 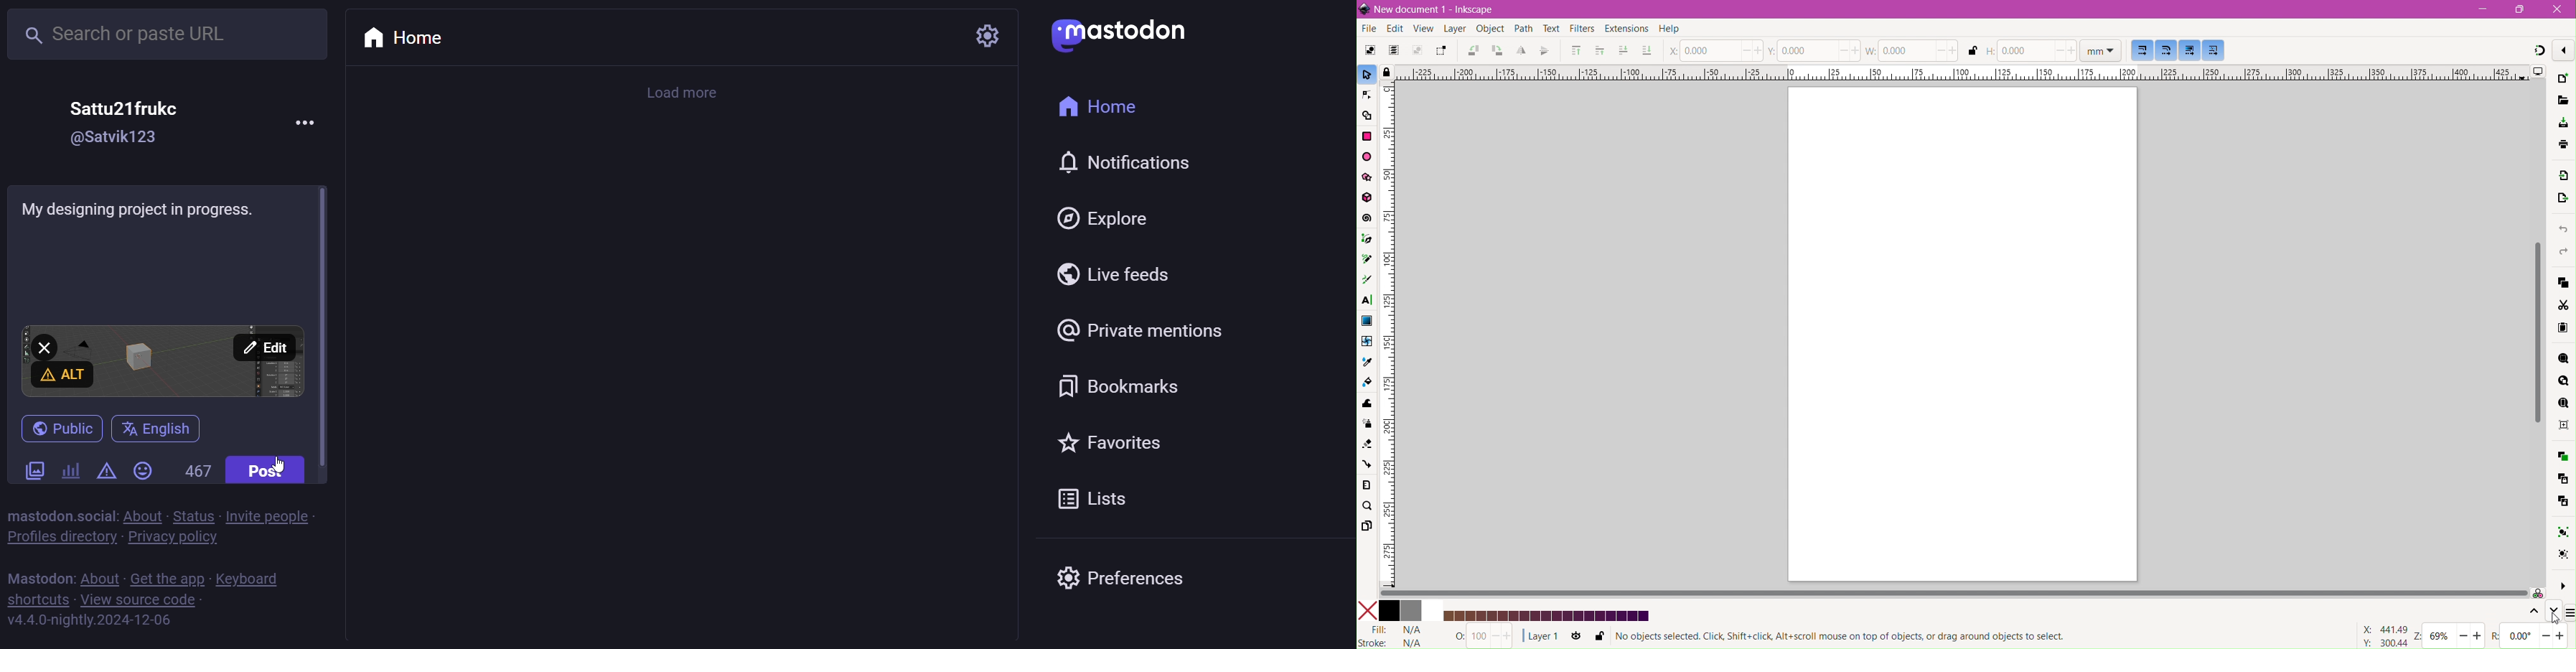 I want to click on close, so click(x=42, y=345).